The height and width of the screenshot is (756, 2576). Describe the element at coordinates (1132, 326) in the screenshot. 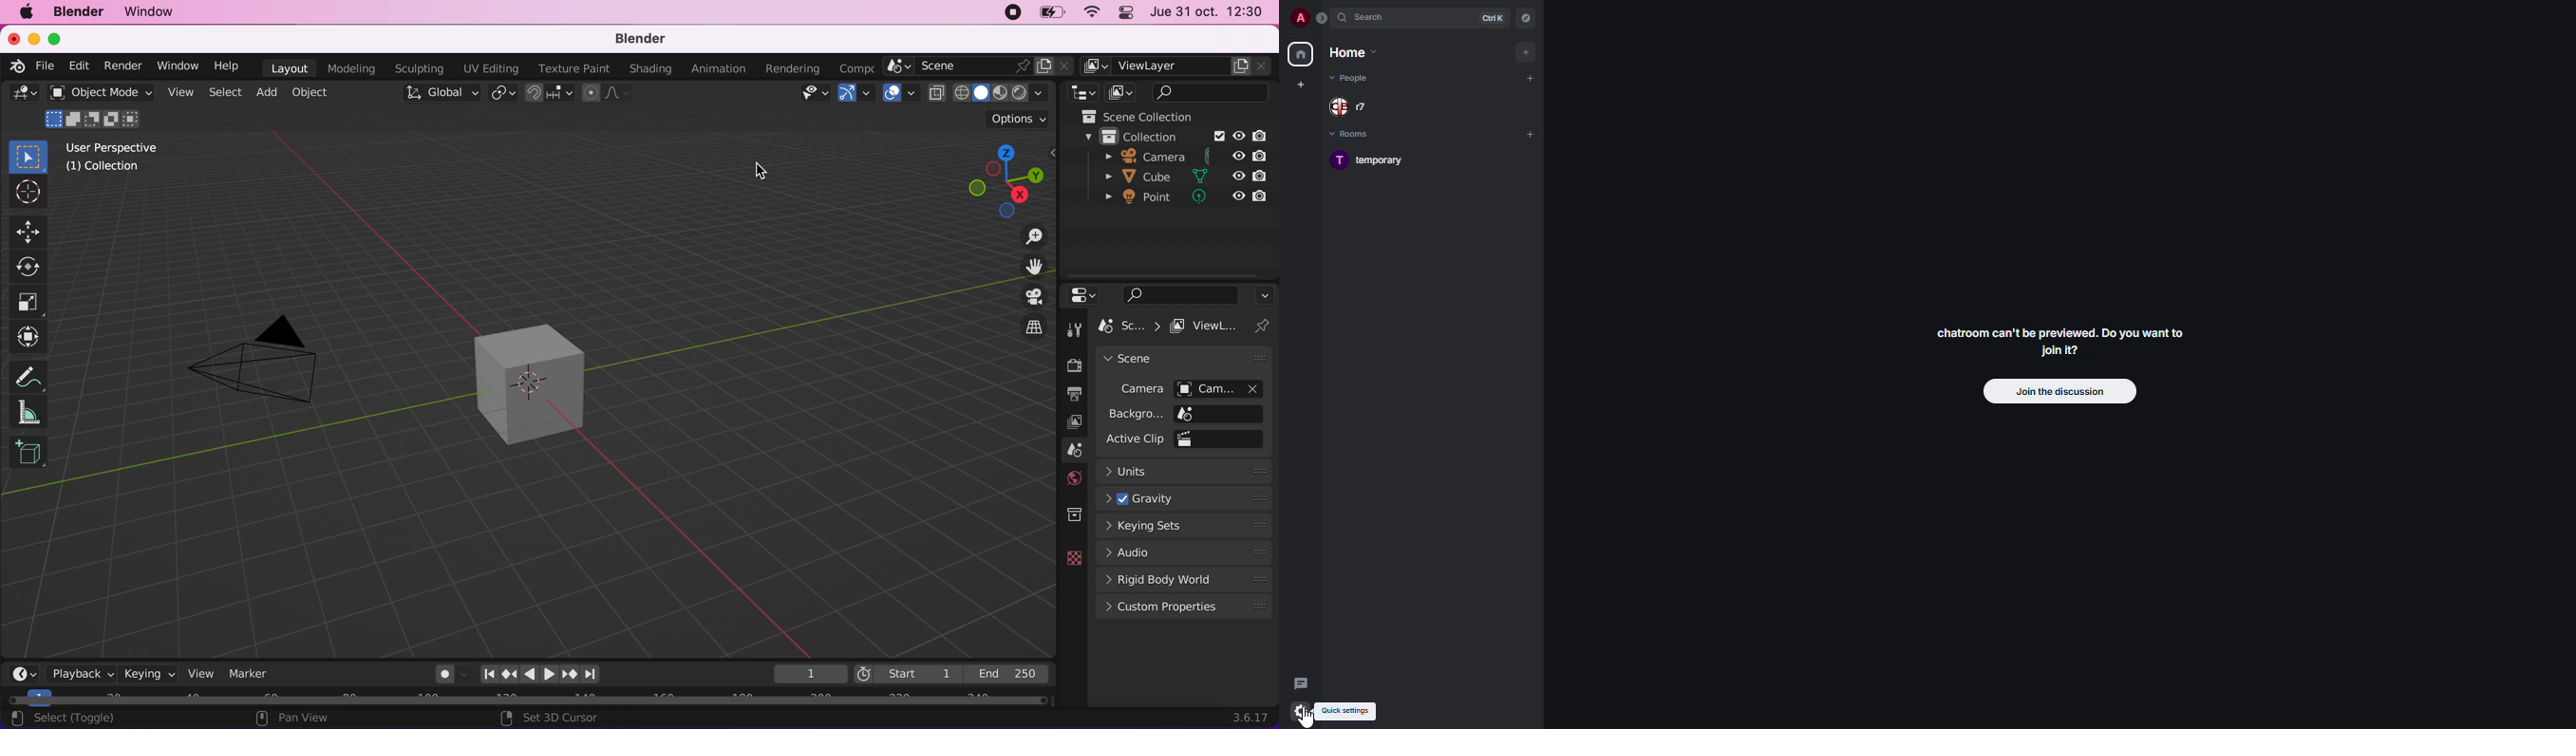

I see `scene` at that location.